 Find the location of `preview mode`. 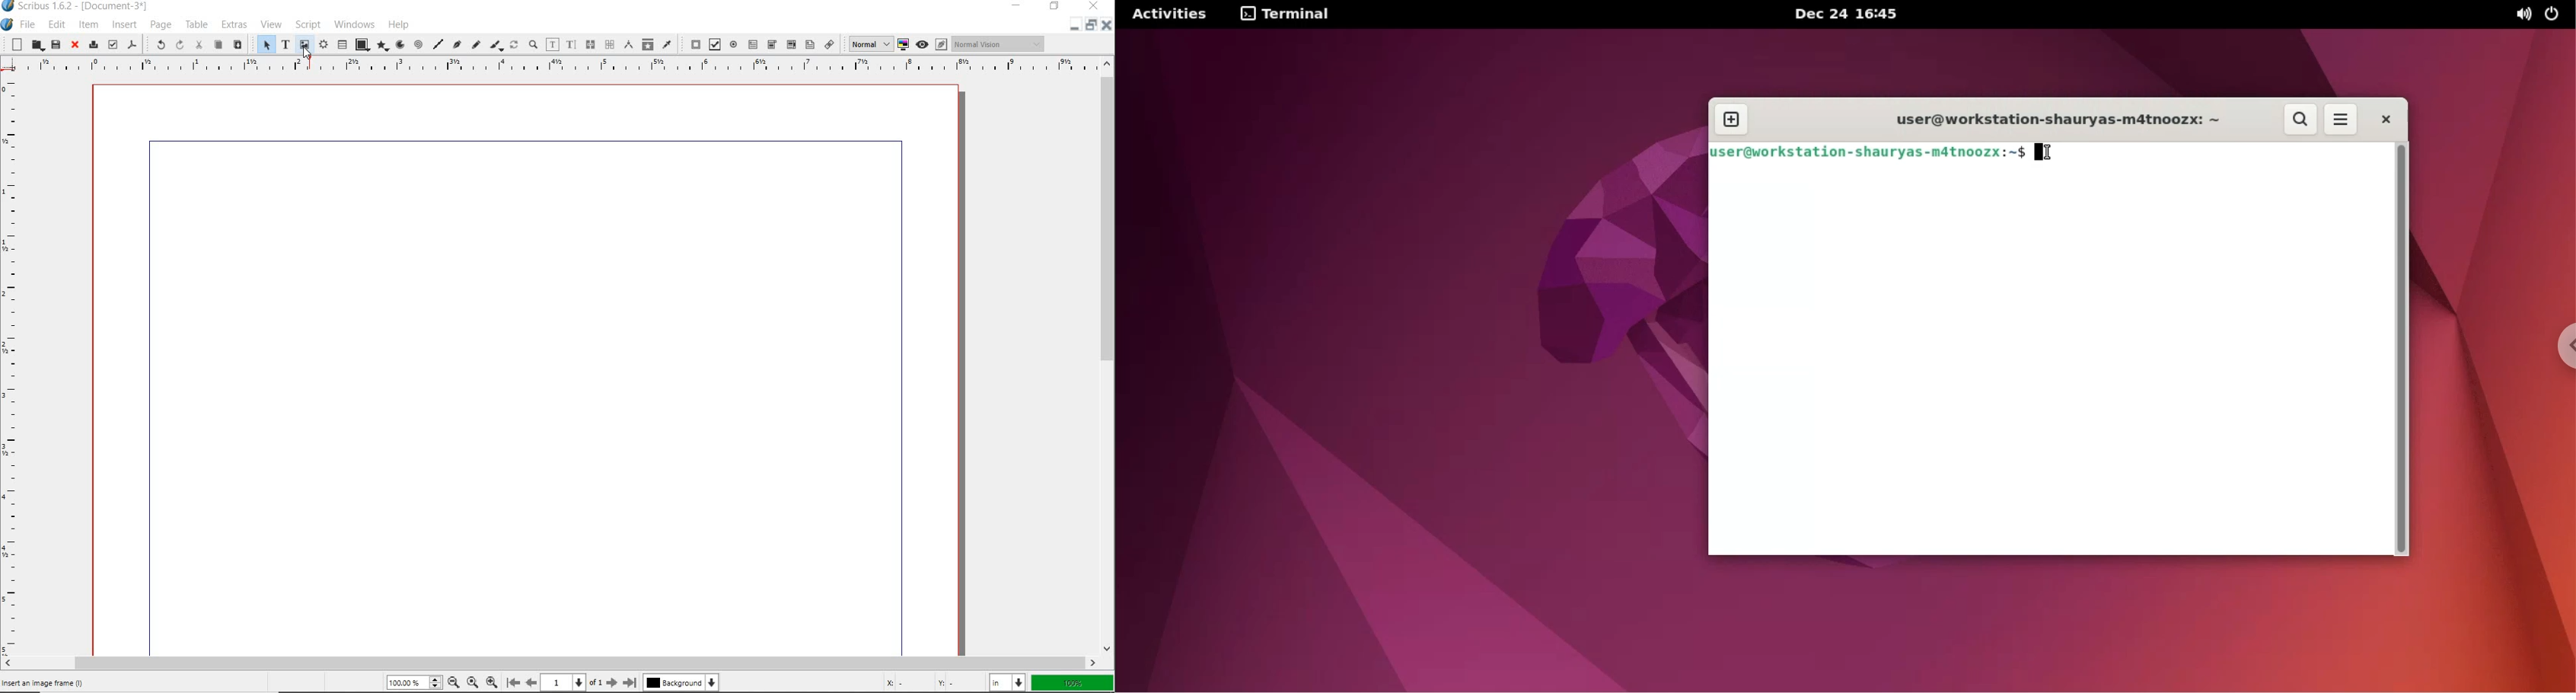

preview mode is located at coordinates (932, 44).